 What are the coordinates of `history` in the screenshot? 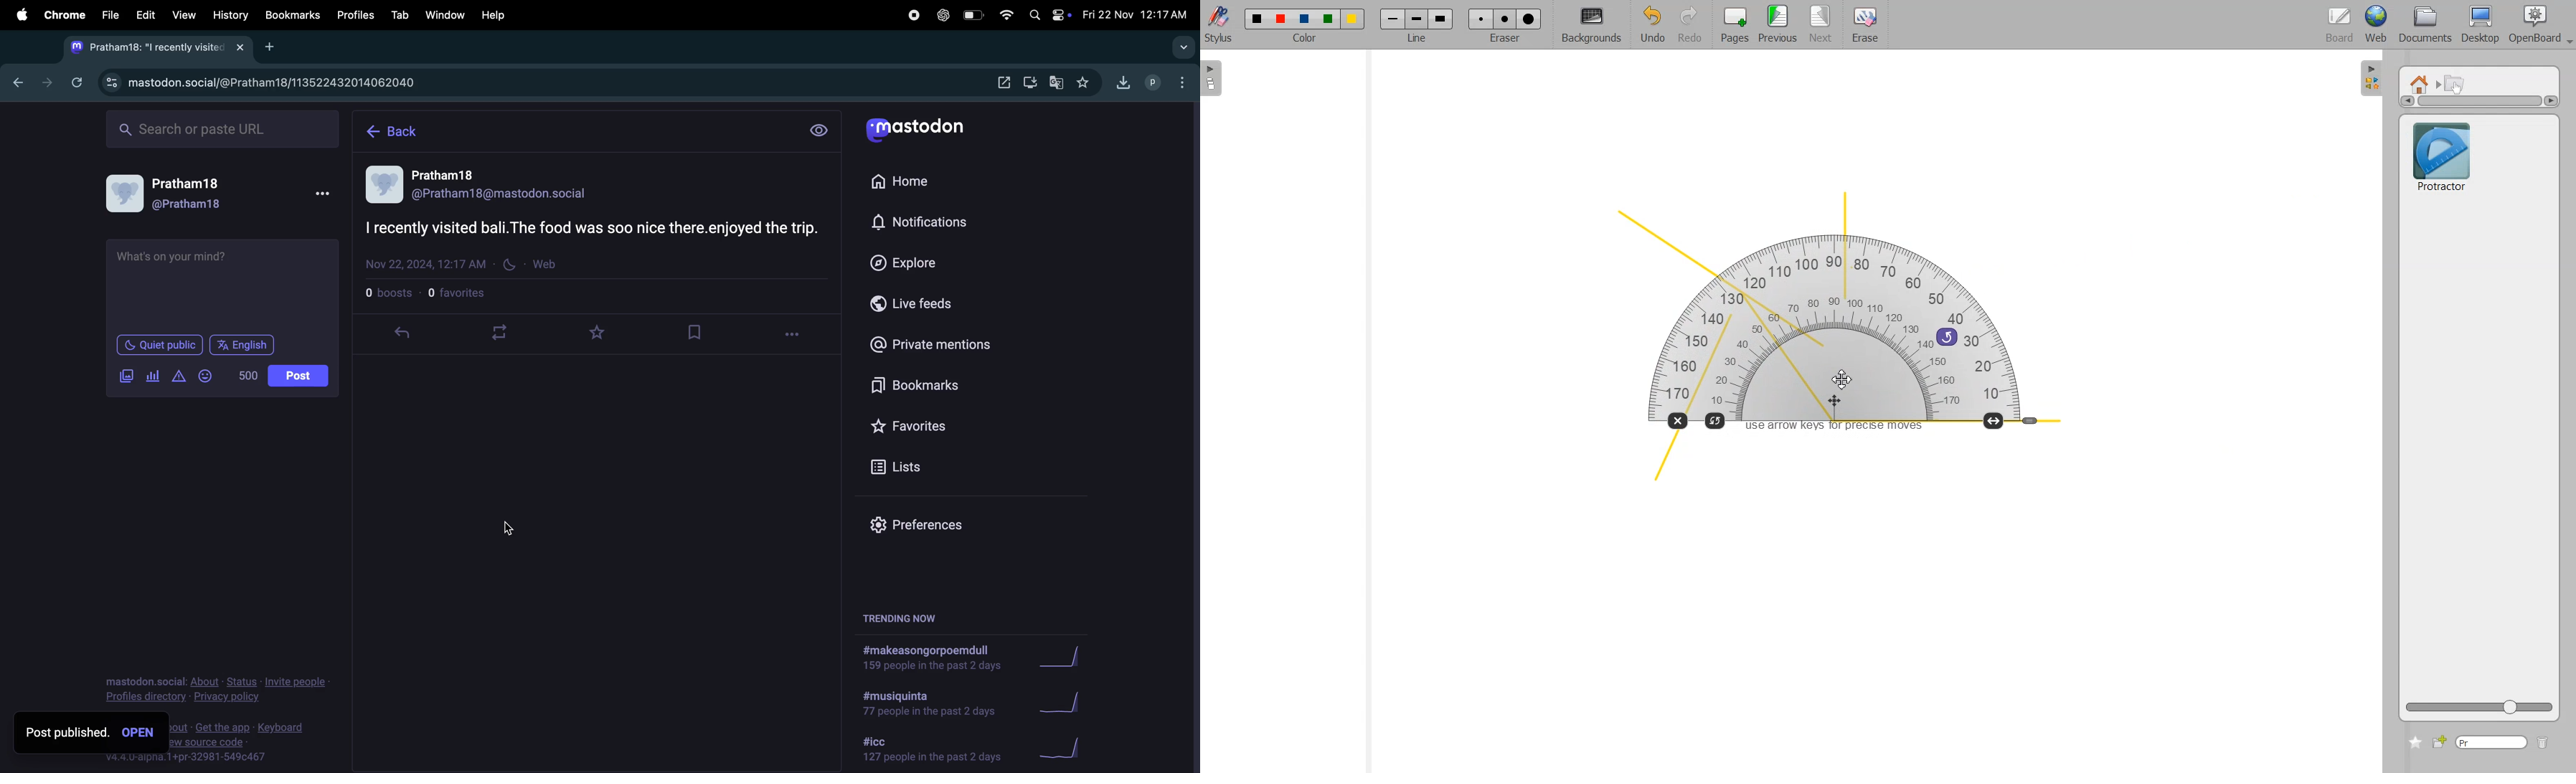 It's located at (232, 16).